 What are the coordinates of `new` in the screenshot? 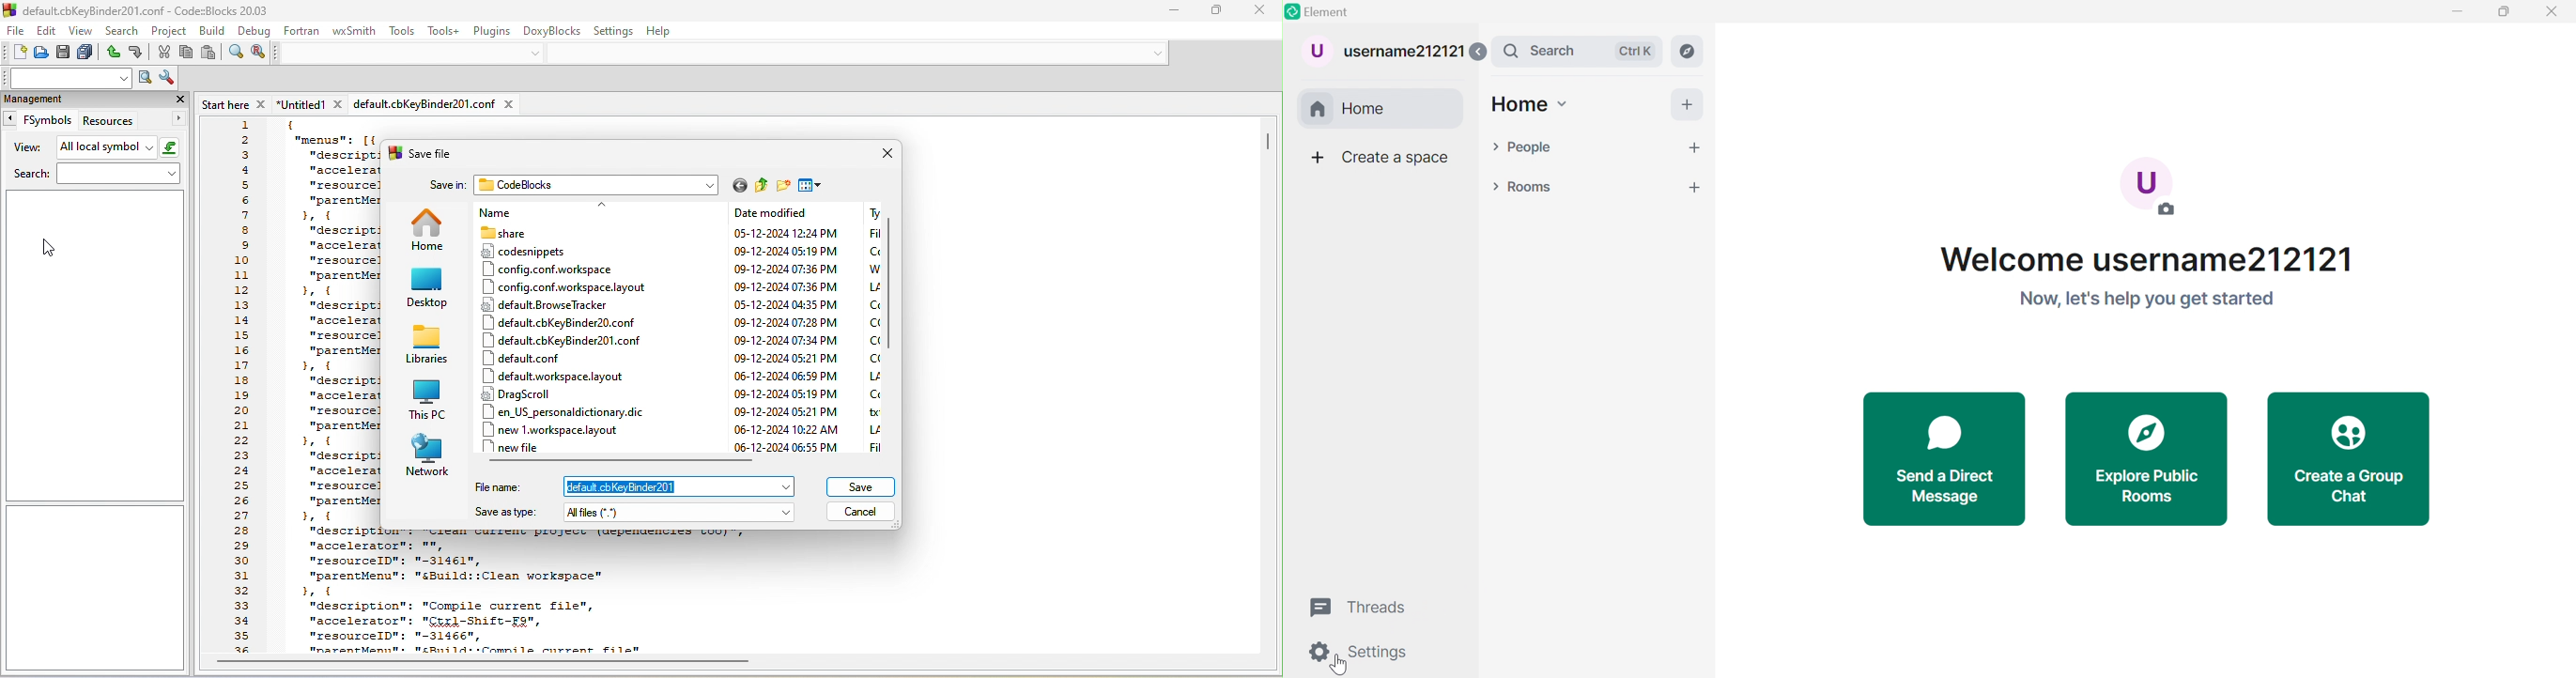 It's located at (14, 54).